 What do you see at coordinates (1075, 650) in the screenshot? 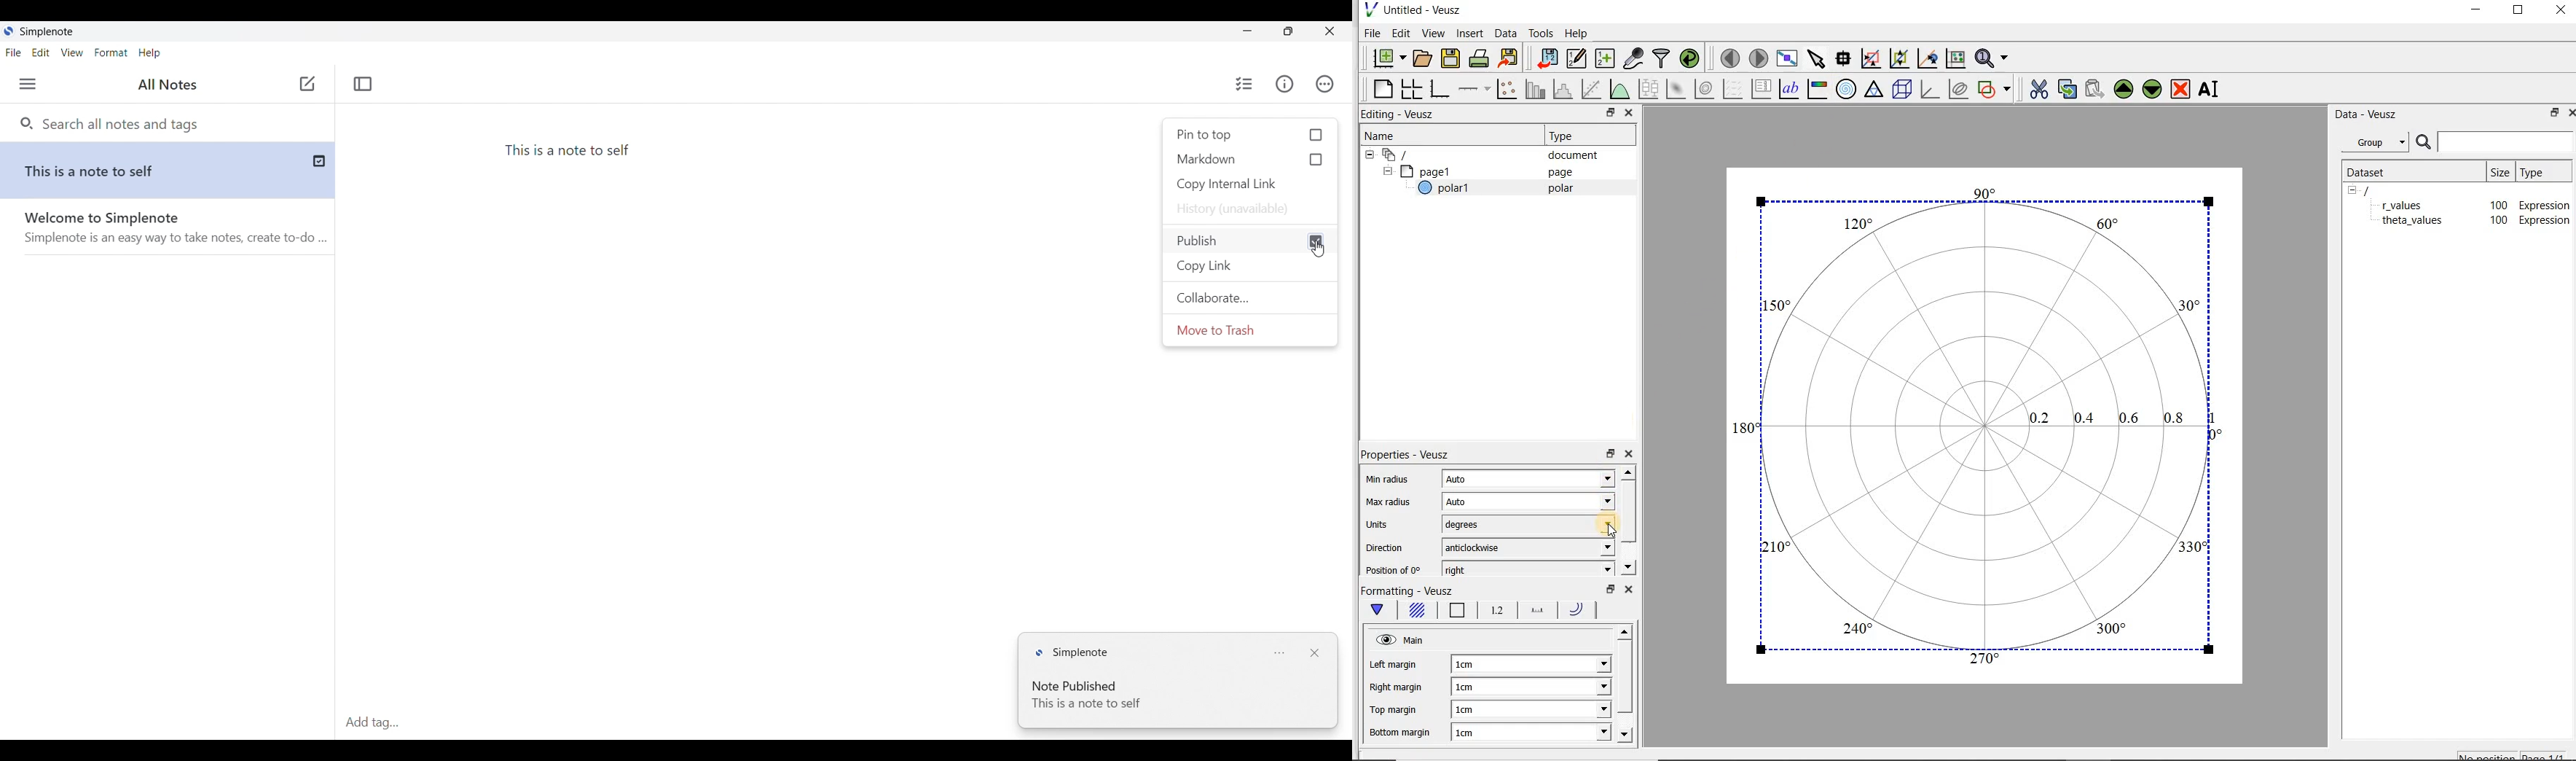
I see `Simplenote` at bounding box center [1075, 650].